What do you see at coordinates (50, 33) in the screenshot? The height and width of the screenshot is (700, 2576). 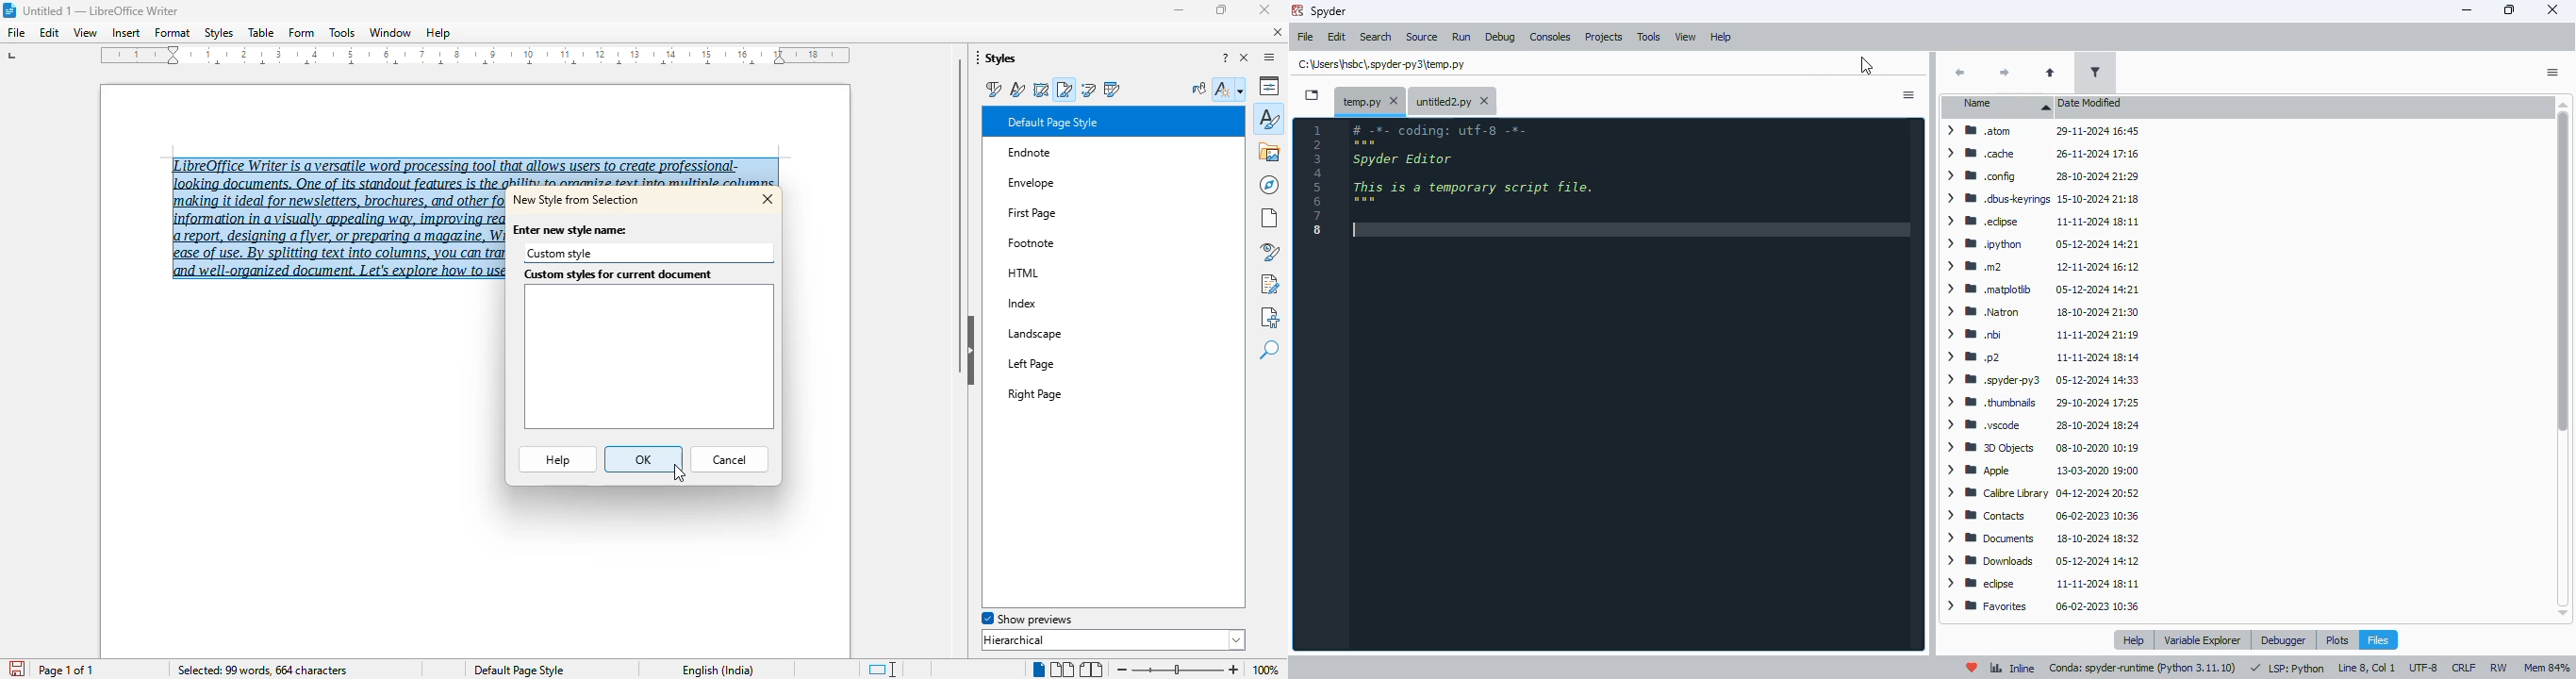 I see `edit` at bounding box center [50, 33].